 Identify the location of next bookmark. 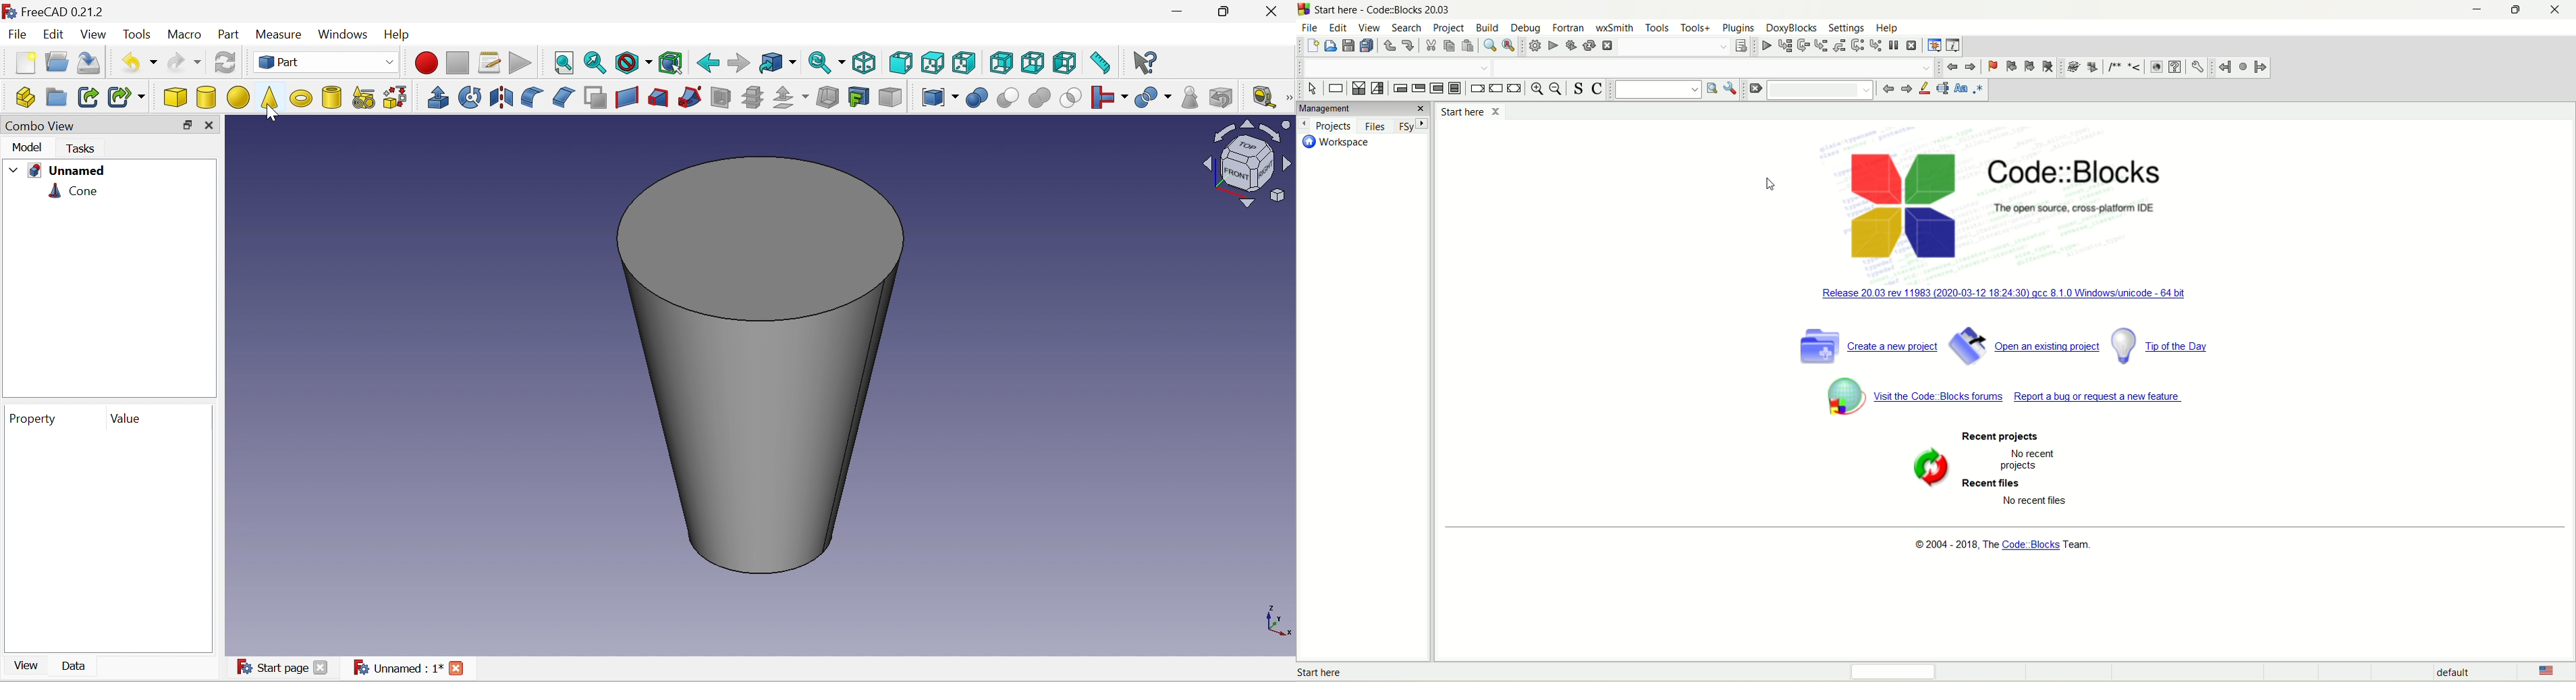
(2030, 66).